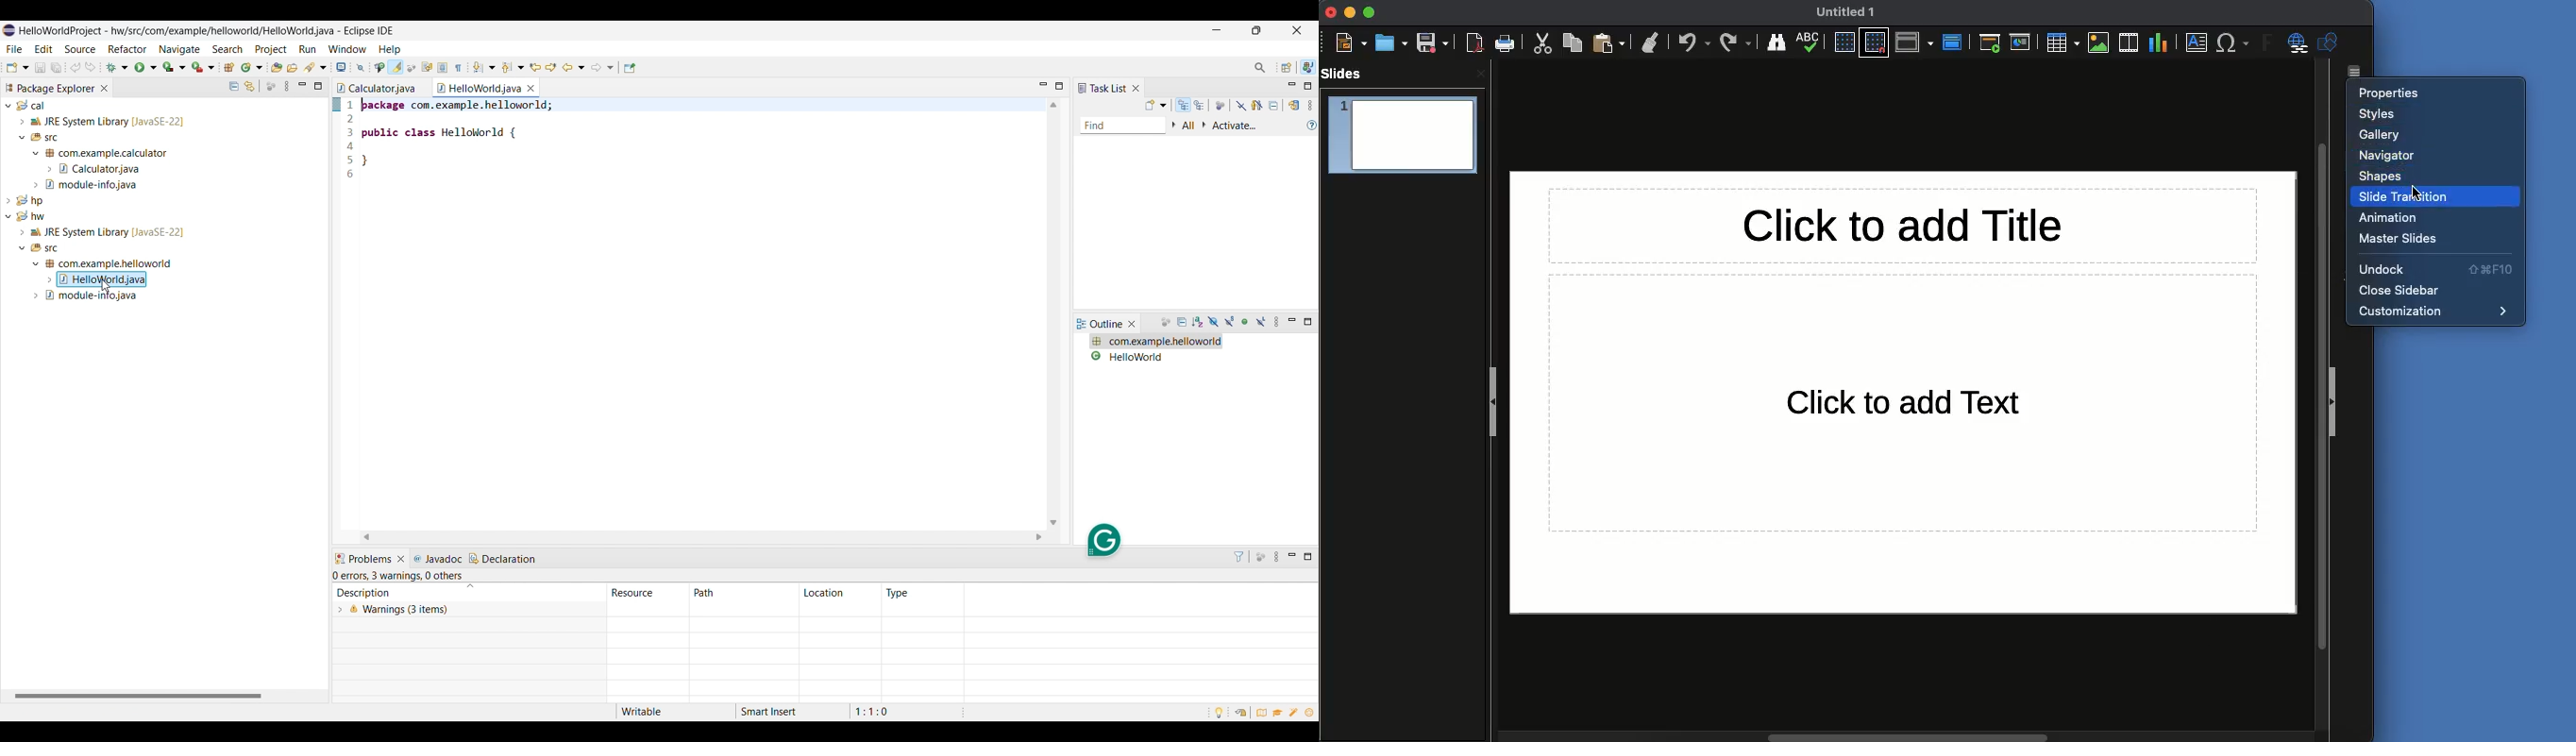 The width and height of the screenshot is (2576, 756). What do you see at coordinates (174, 67) in the screenshot?
I see `Launch options` at bounding box center [174, 67].